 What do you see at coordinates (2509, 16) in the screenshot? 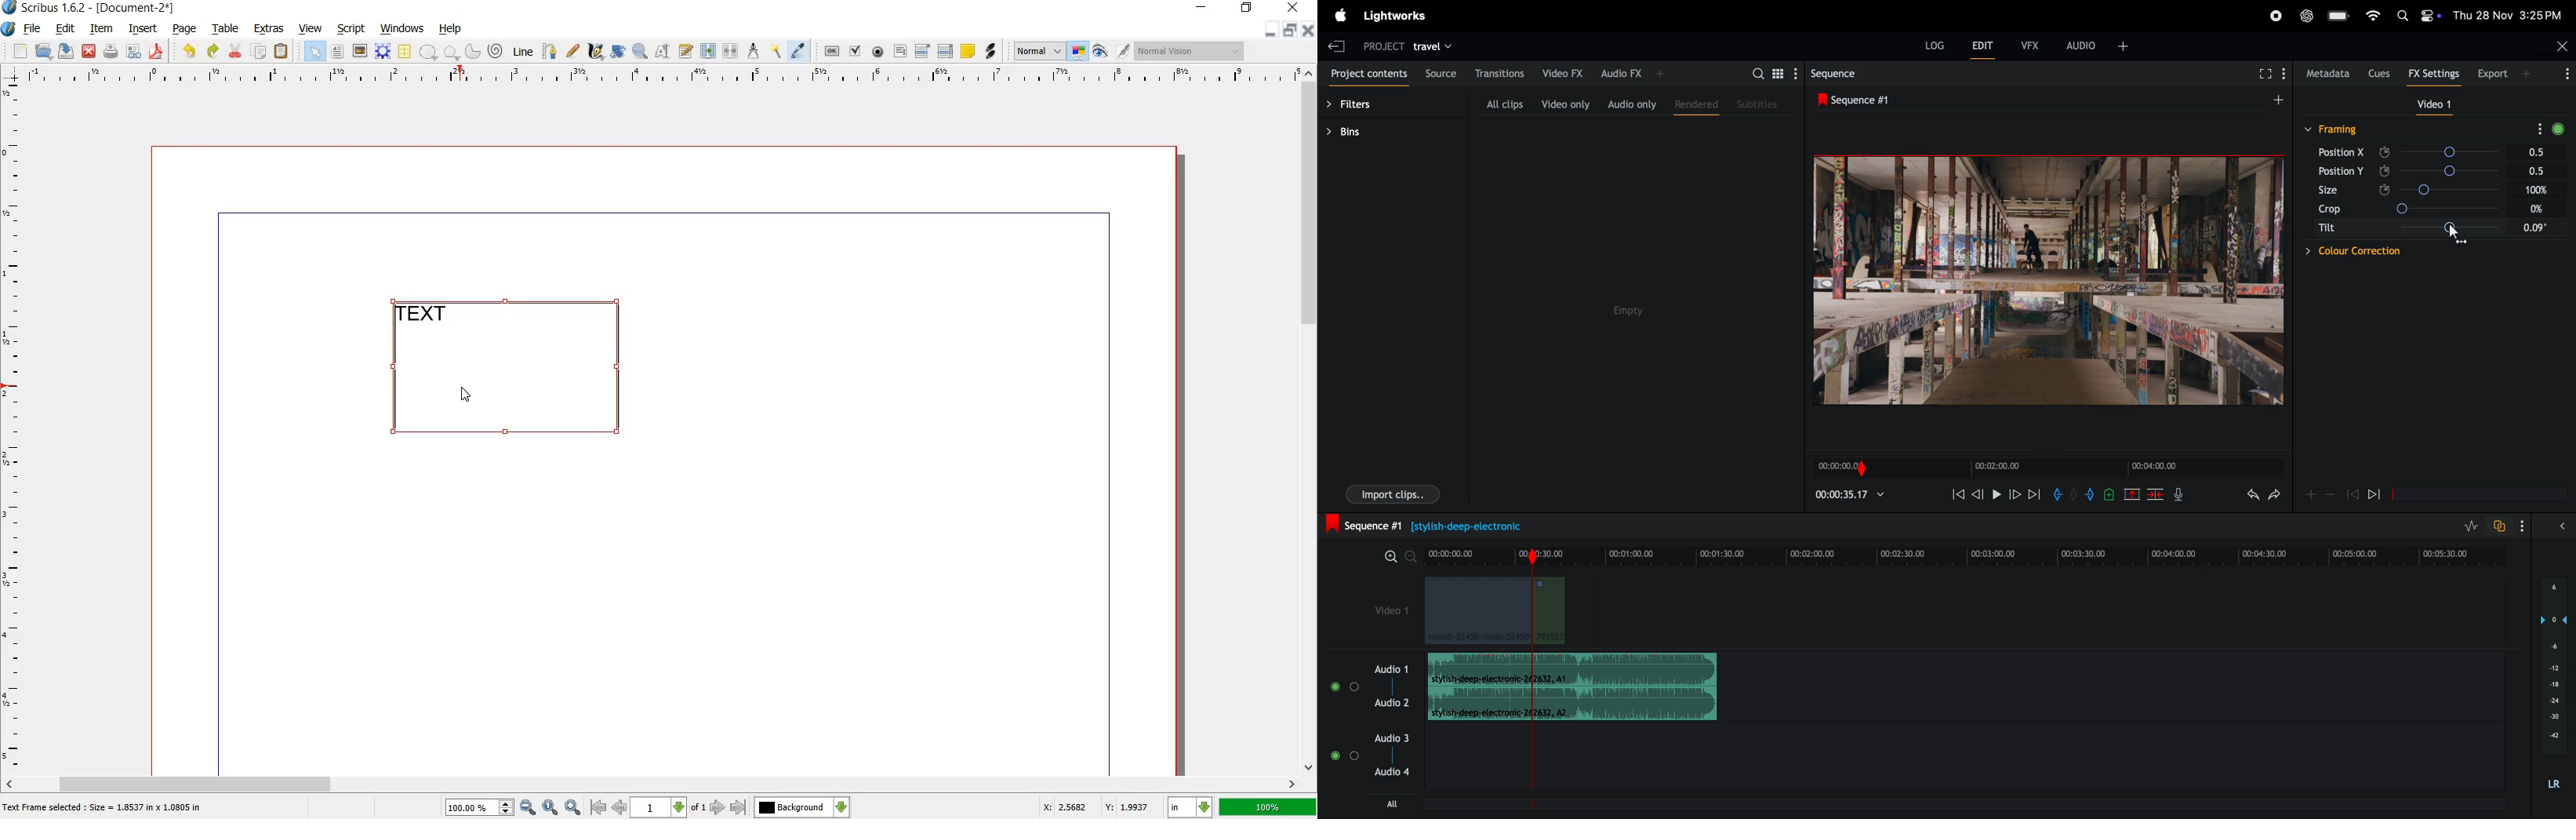
I see `date and time` at bounding box center [2509, 16].